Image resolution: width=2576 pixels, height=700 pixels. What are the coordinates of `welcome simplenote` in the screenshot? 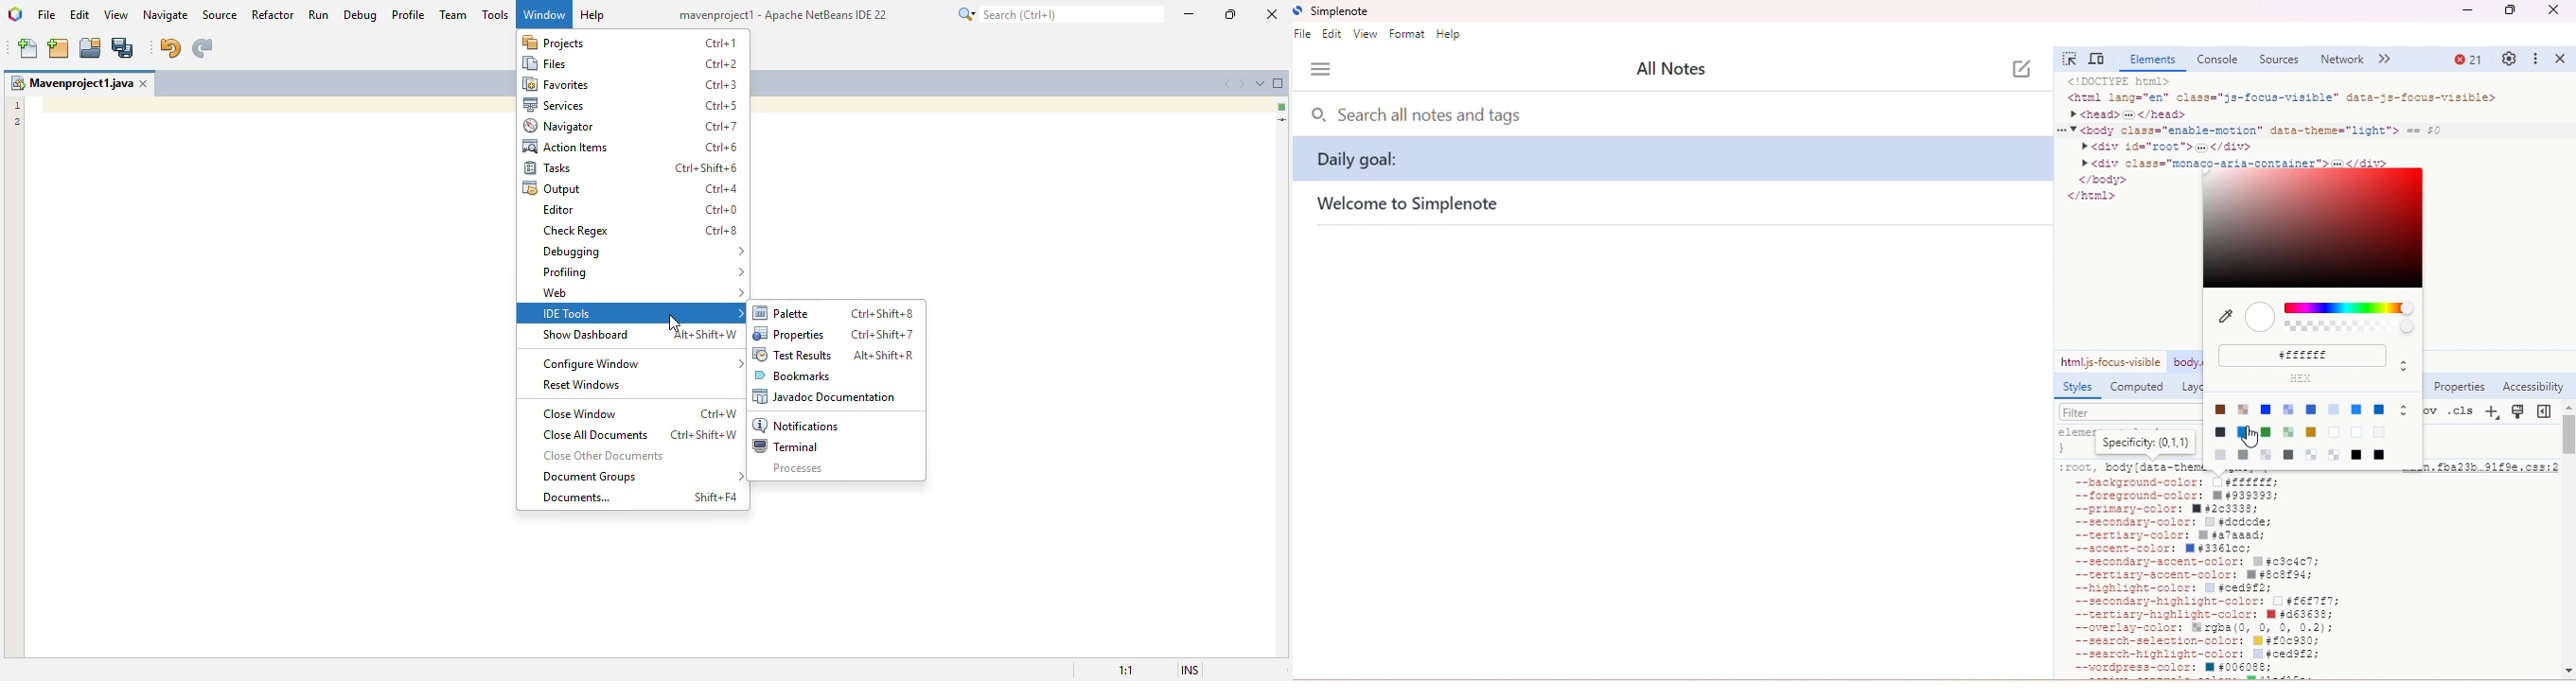 It's located at (1410, 206).